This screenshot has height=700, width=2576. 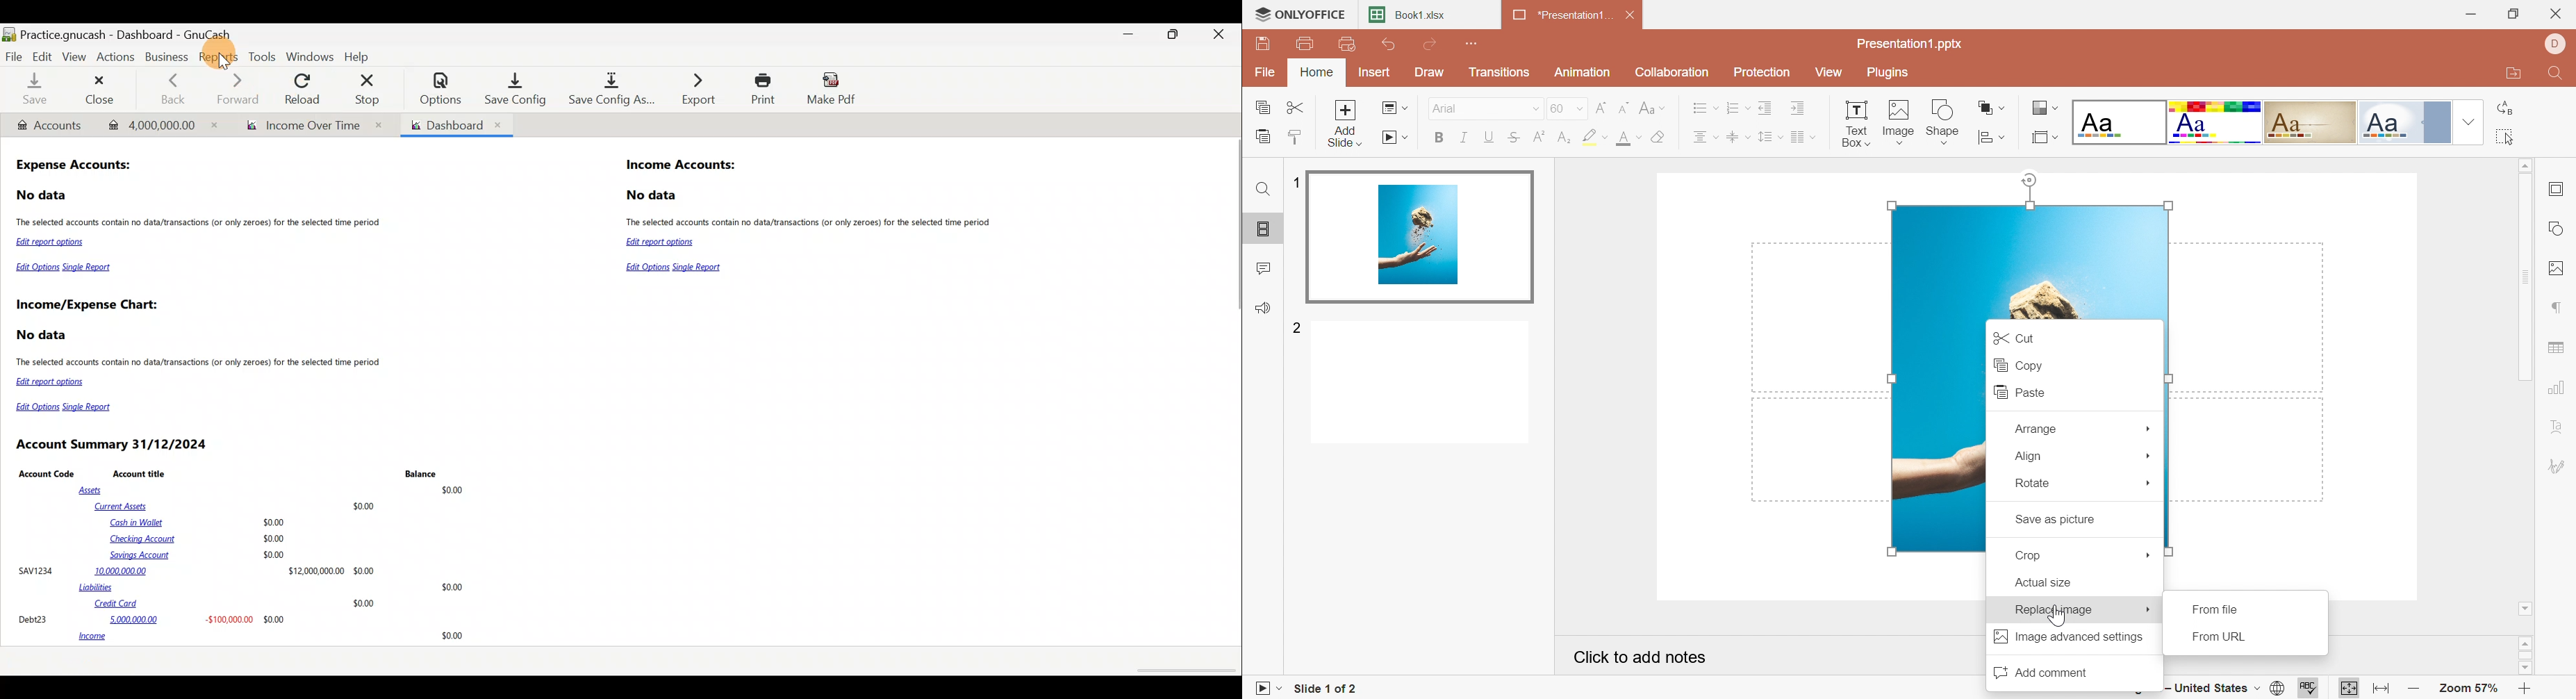 What do you see at coordinates (196, 570) in the screenshot?
I see `SAVI234 10,000,000.00 $12,000,00000 $0.00` at bounding box center [196, 570].